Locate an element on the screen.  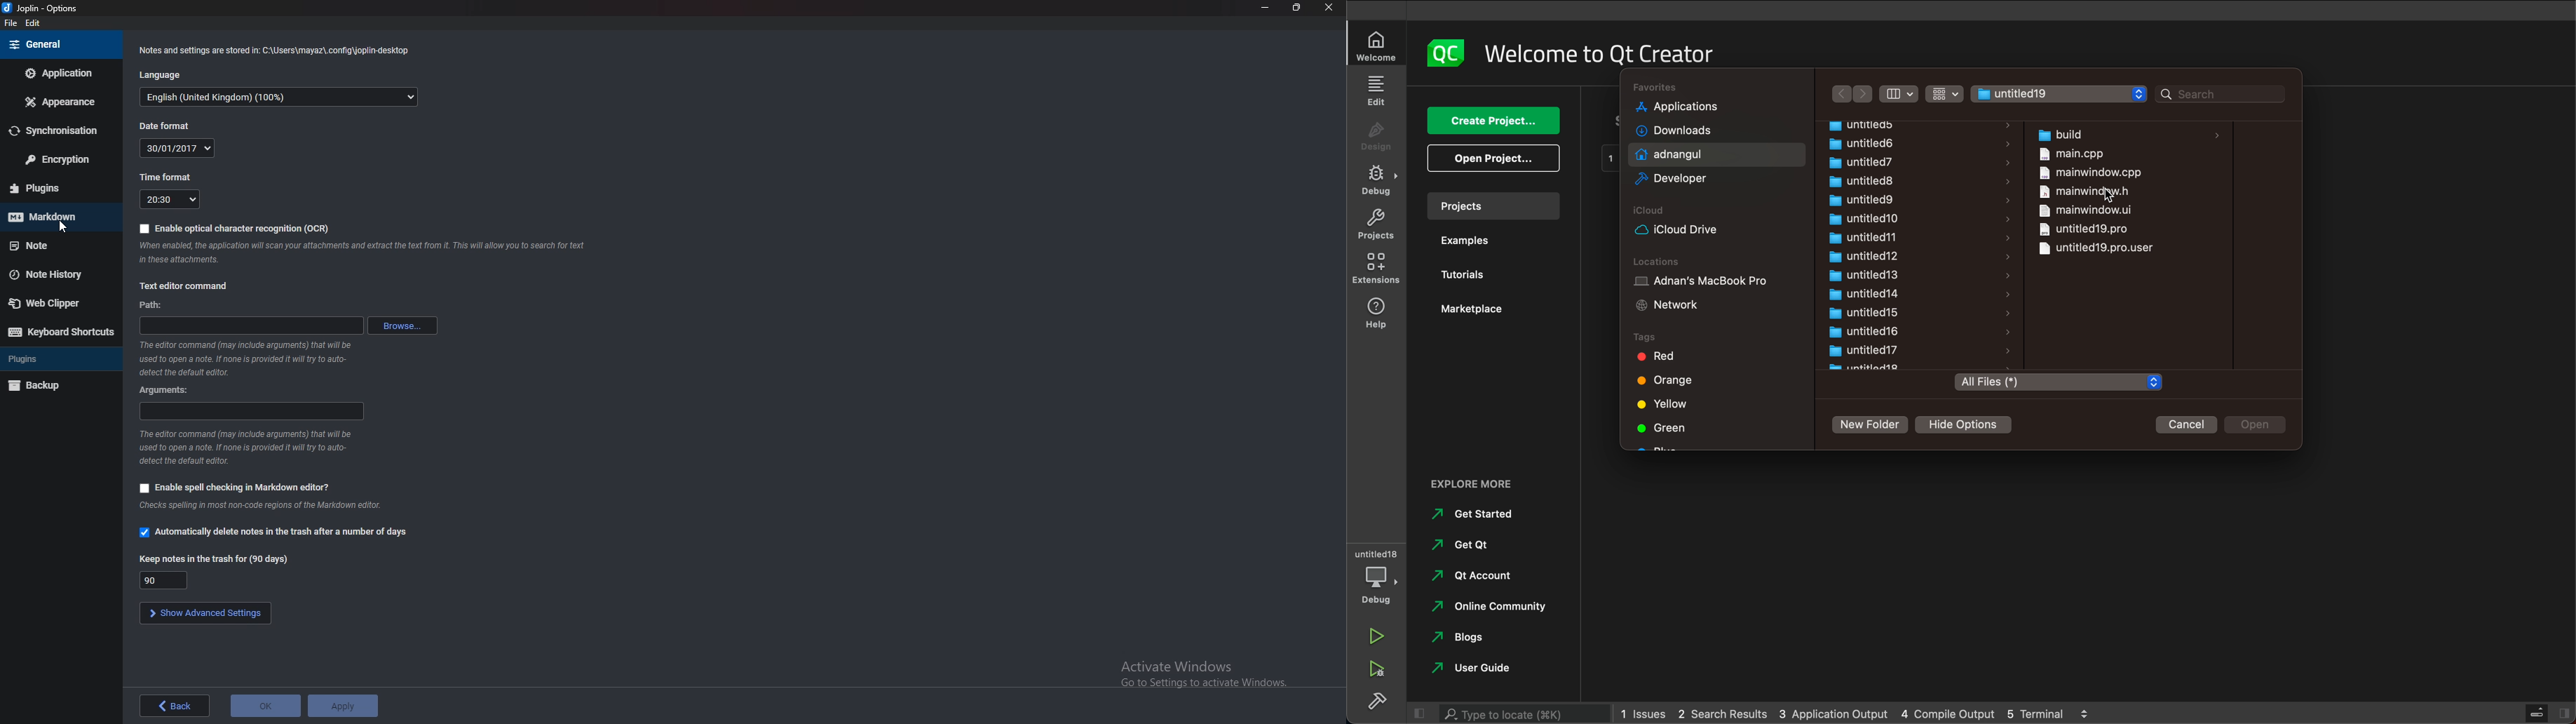
get started is located at coordinates (1485, 514).